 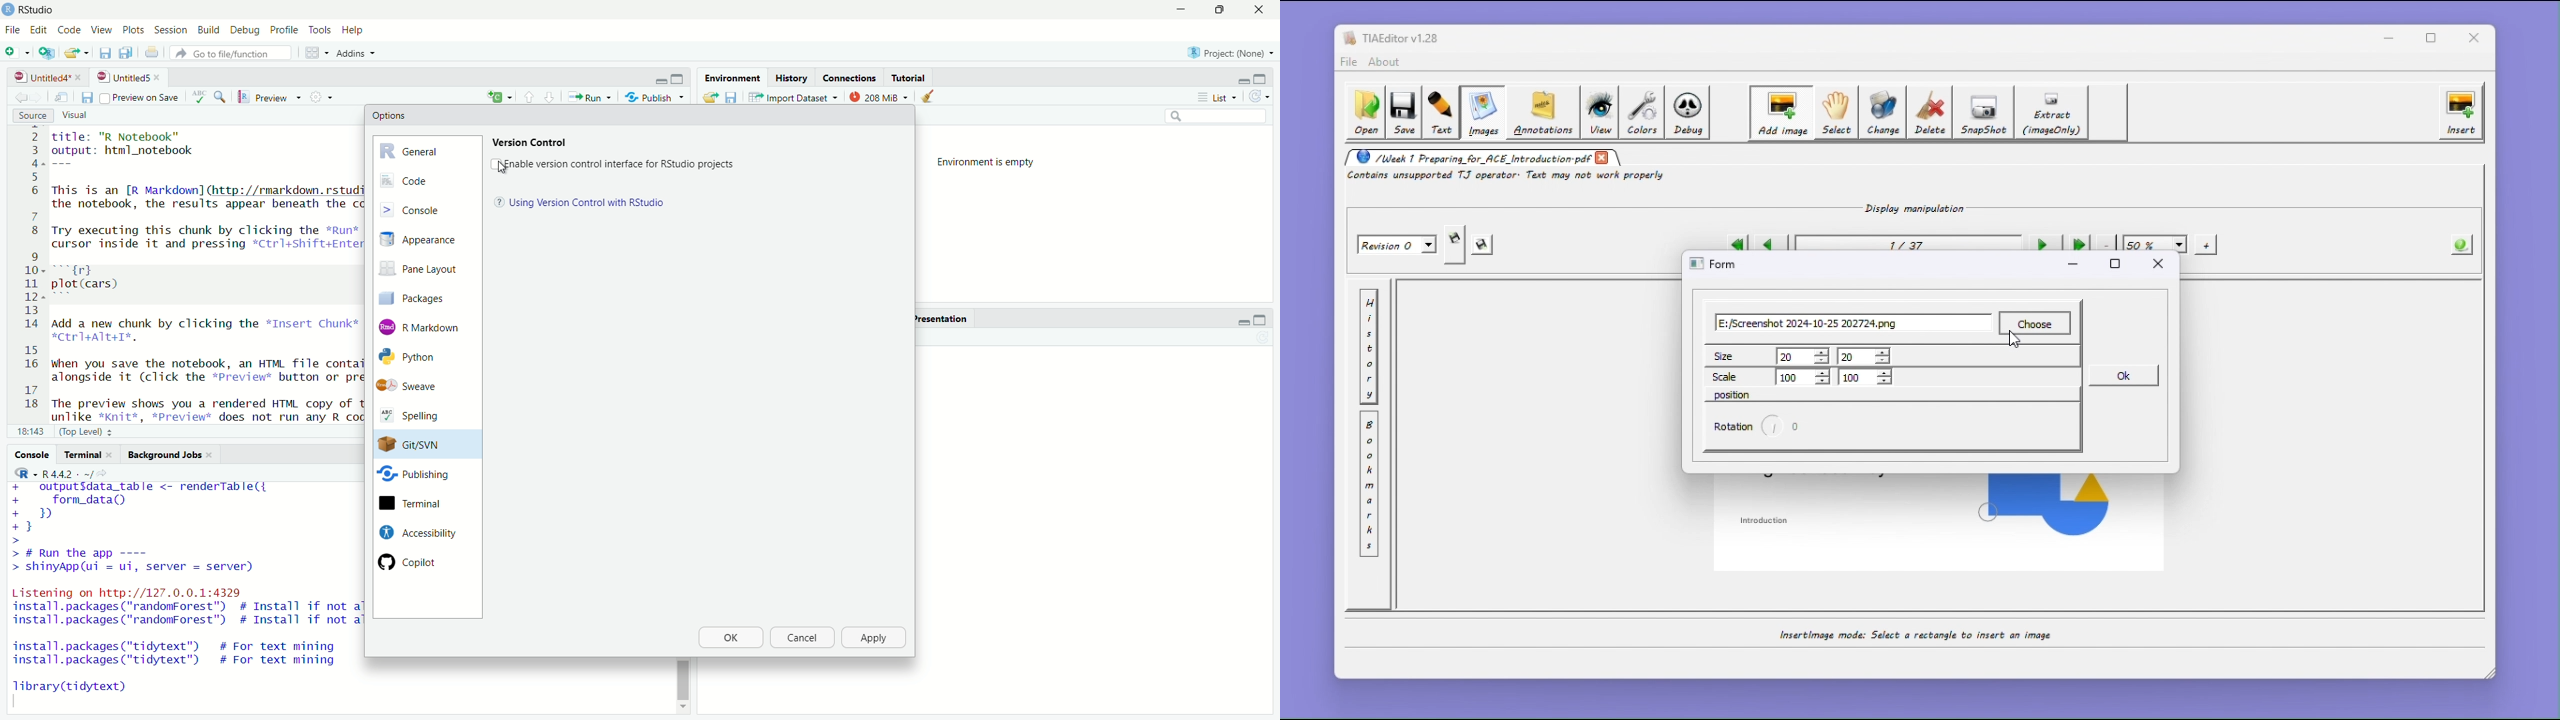 I want to click on General, so click(x=427, y=149).